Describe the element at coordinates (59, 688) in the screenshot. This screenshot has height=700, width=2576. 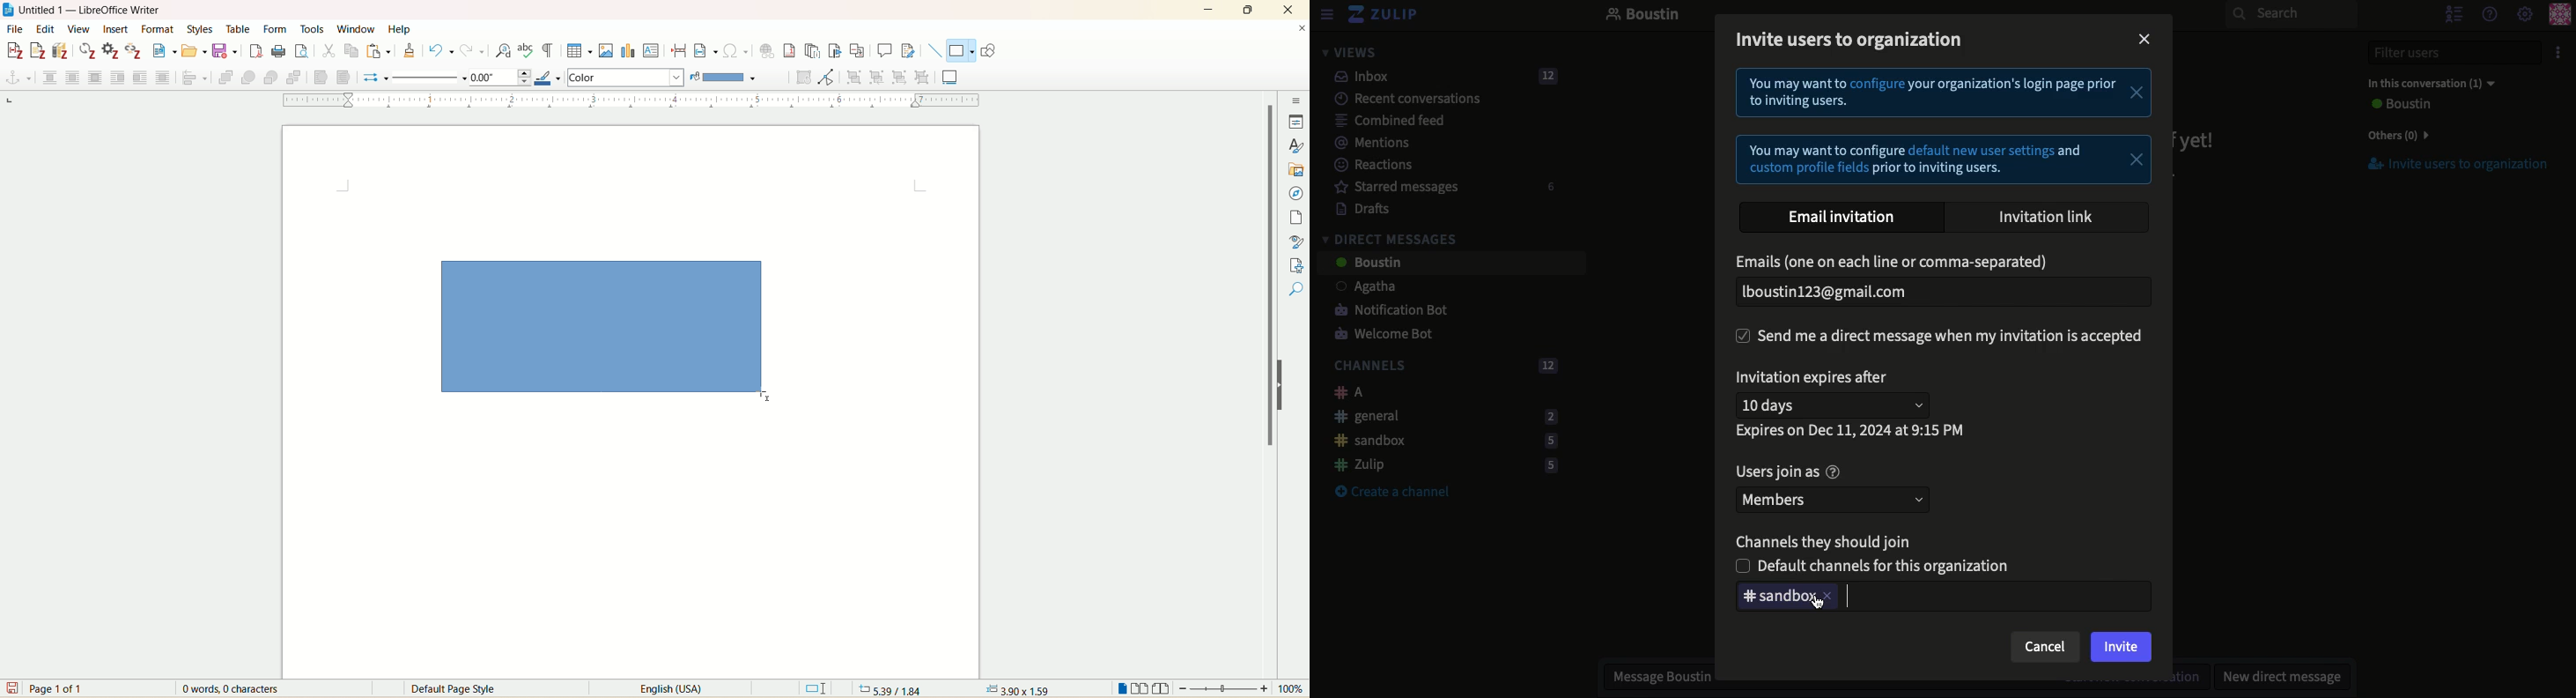
I see `page 1 of 1` at that location.